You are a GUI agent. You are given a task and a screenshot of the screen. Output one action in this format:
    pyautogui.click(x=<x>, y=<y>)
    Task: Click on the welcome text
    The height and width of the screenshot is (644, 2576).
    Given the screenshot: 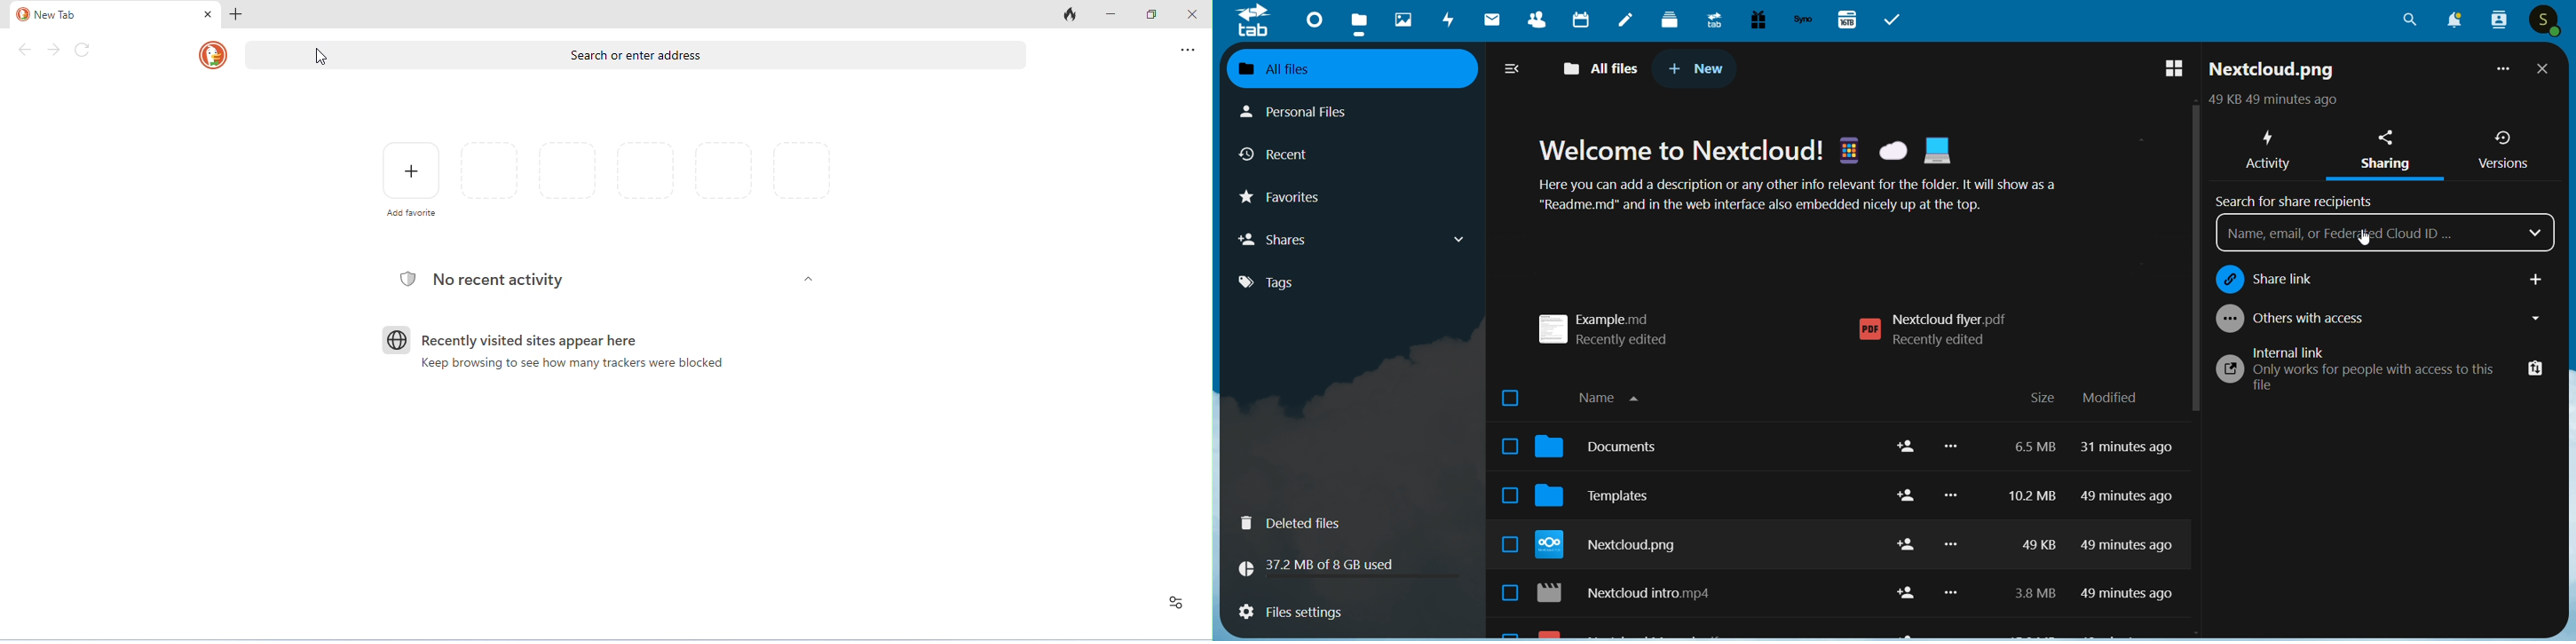 What is the action you would take?
    pyautogui.click(x=1818, y=178)
    